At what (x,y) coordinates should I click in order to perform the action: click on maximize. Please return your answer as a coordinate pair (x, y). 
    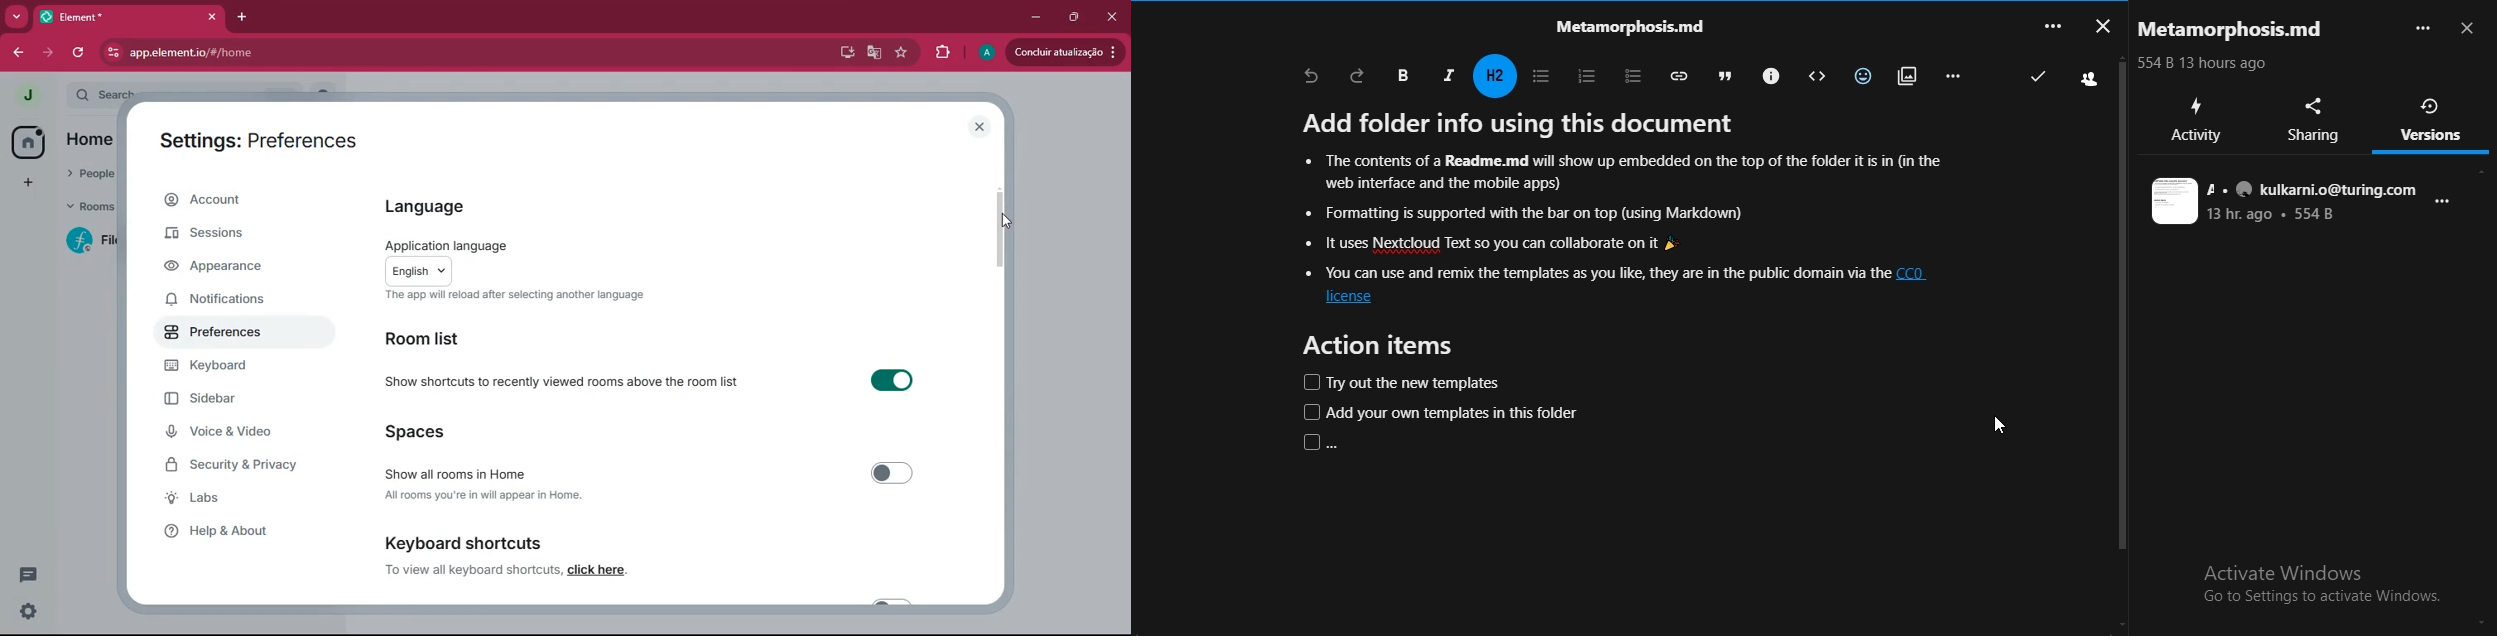
    Looking at the image, I should click on (1074, 17).